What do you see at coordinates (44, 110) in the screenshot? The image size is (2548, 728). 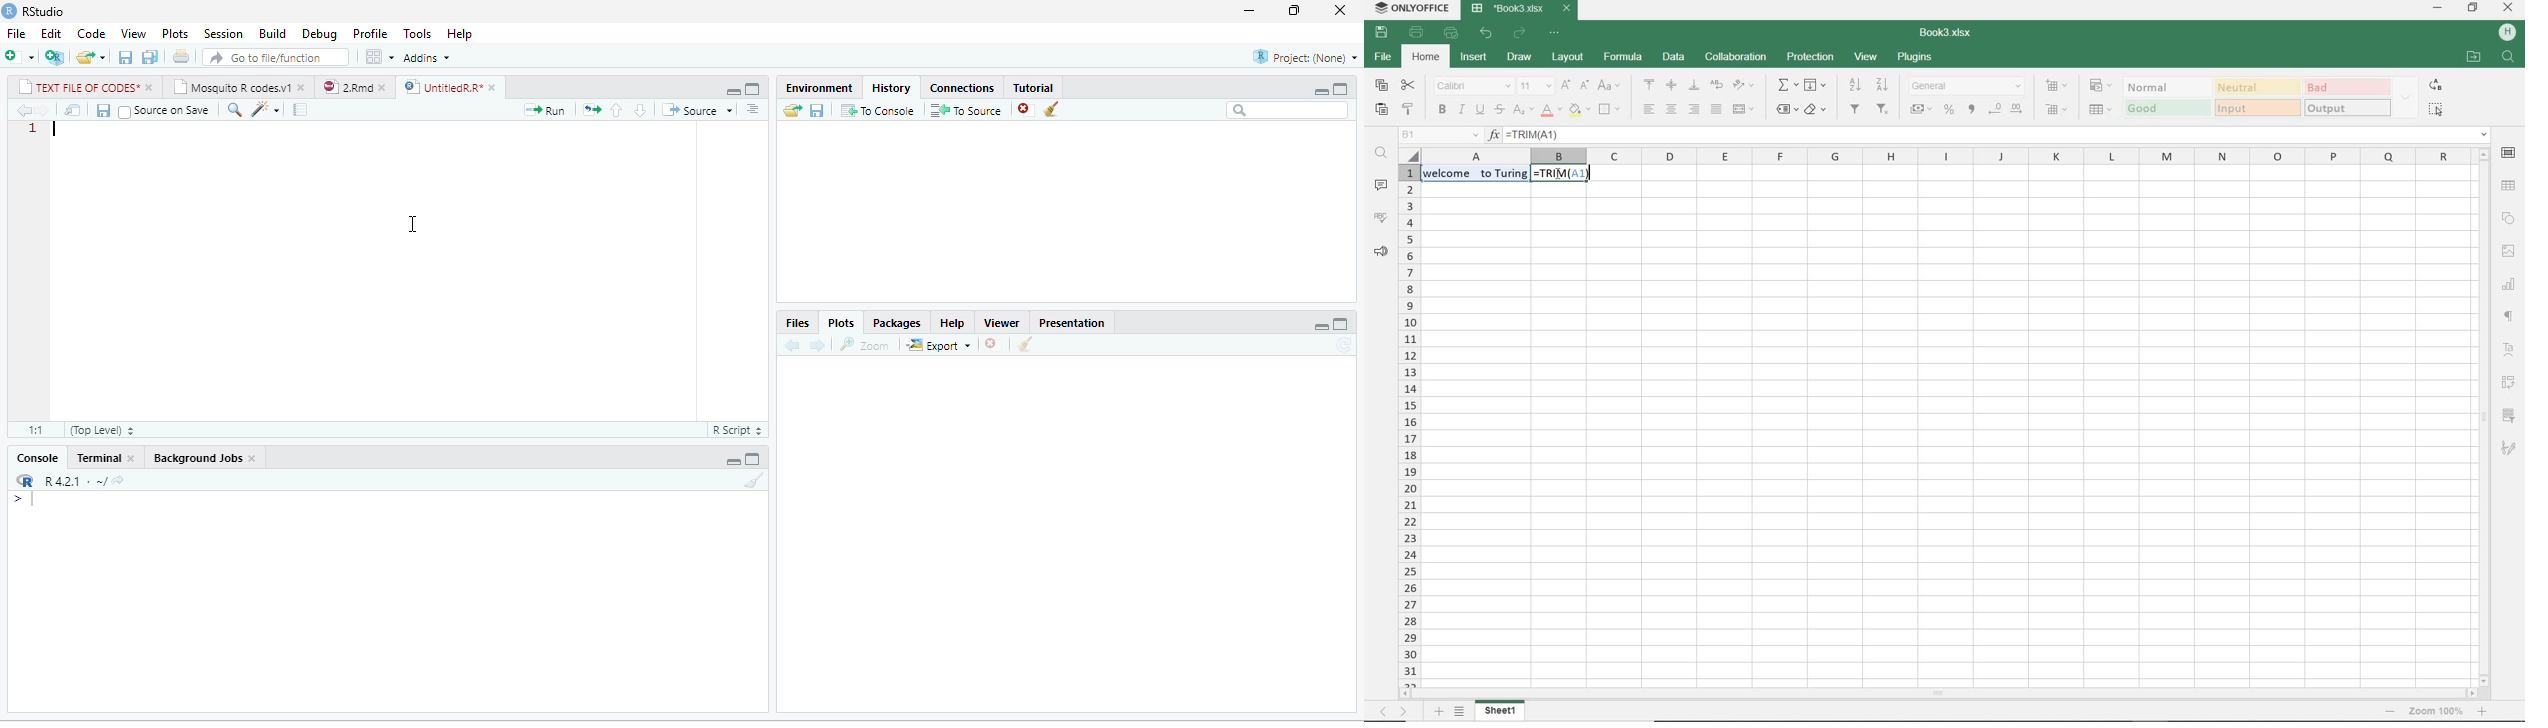 I see `forward` at bounding box center [44, 110].